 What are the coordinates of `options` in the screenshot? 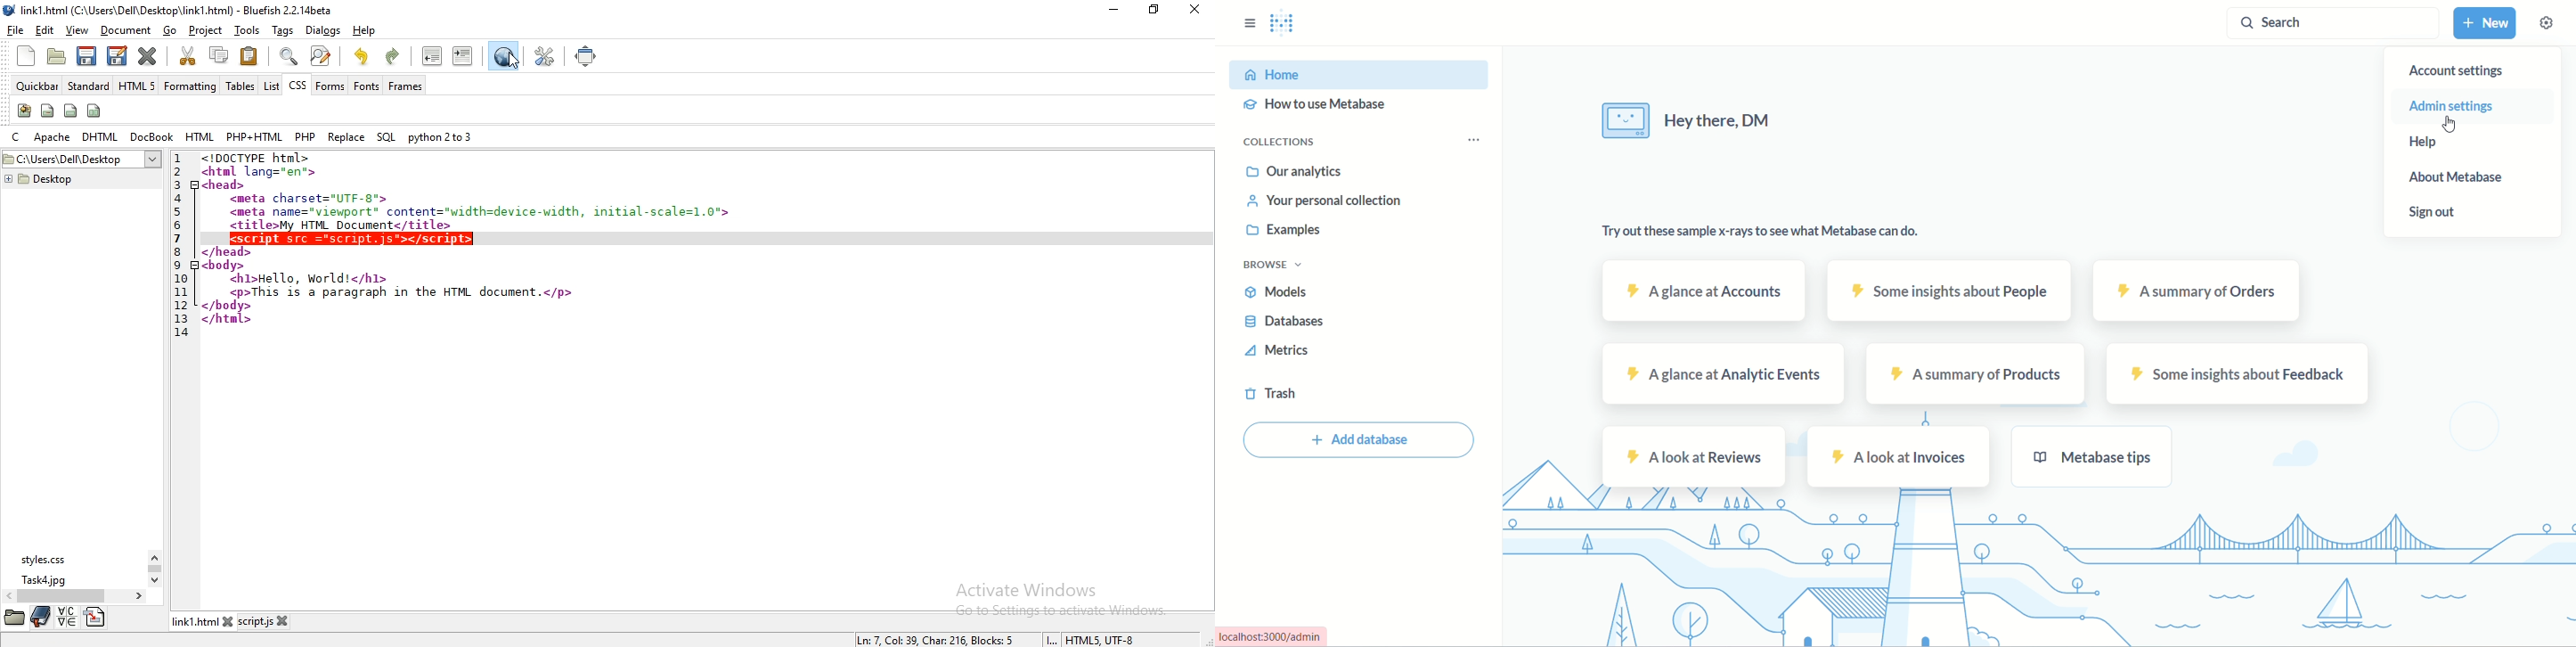 It's located at (1473, 140).